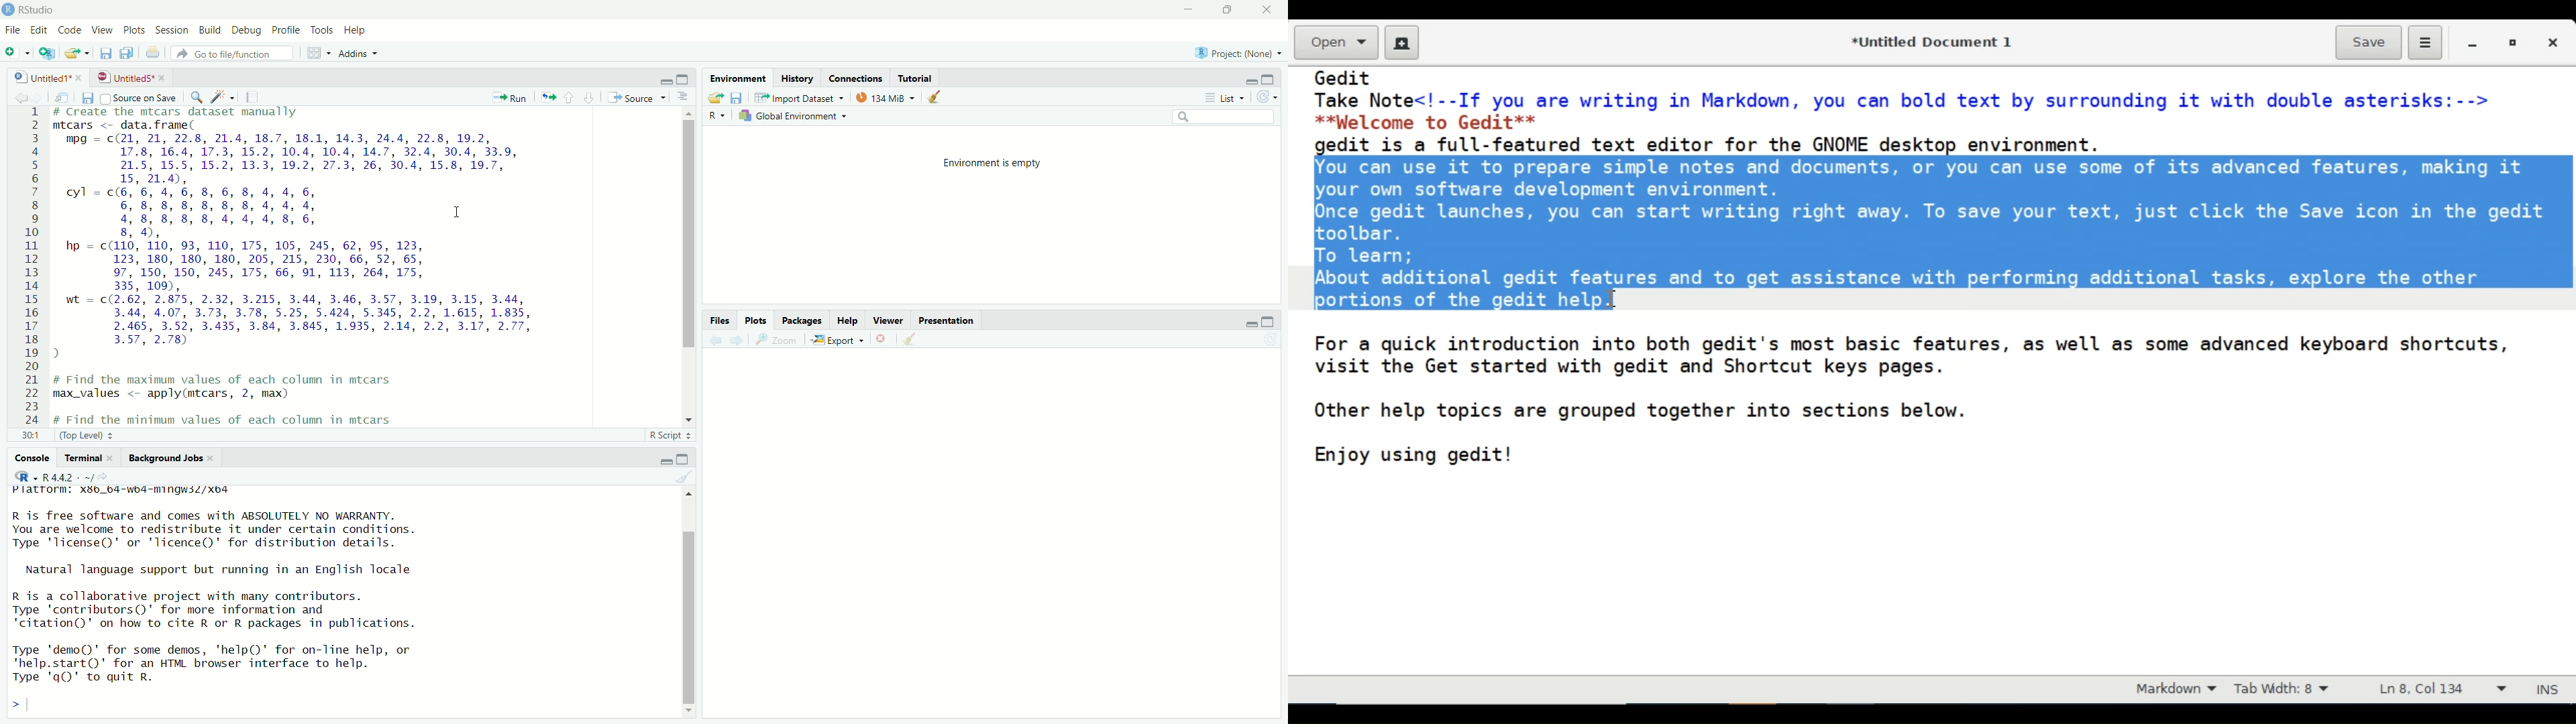  What do you see at coordinates (251, 97) in the screenshot?
I see `notes` at bounding box center [251, 97].